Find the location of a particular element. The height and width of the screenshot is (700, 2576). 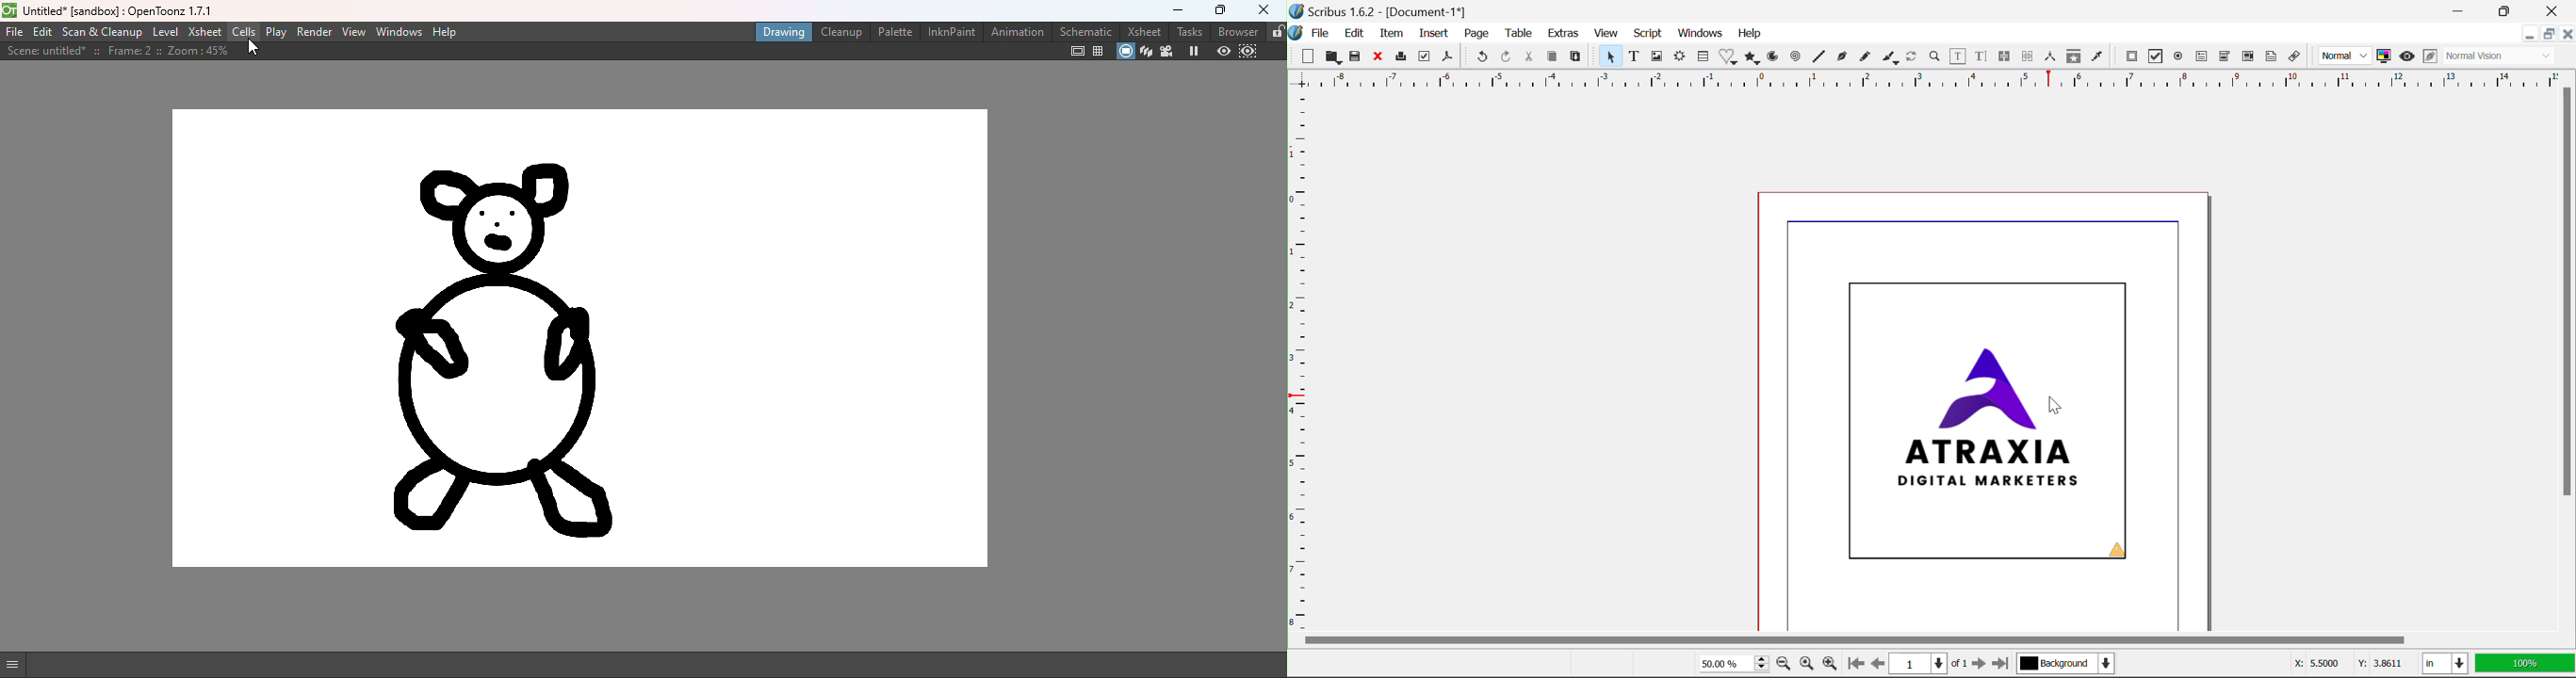

Level is located at coordinates (165, 32).